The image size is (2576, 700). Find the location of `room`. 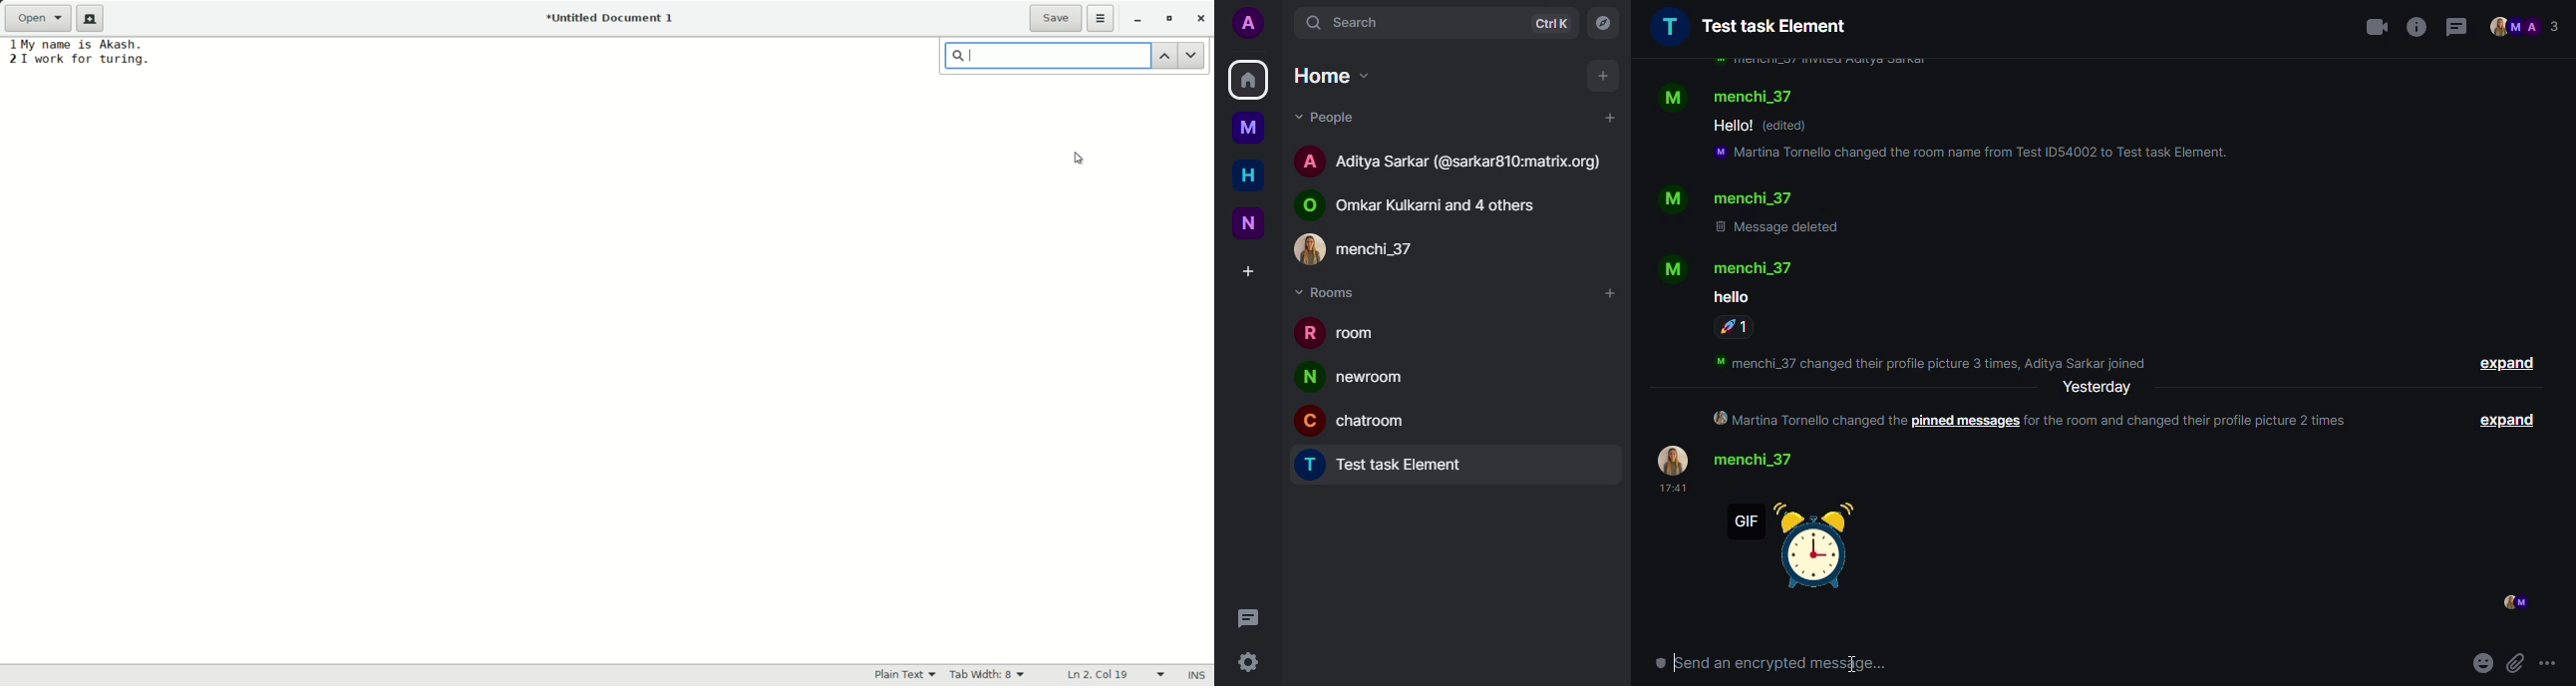

room is located at coordinates (1344, 336).